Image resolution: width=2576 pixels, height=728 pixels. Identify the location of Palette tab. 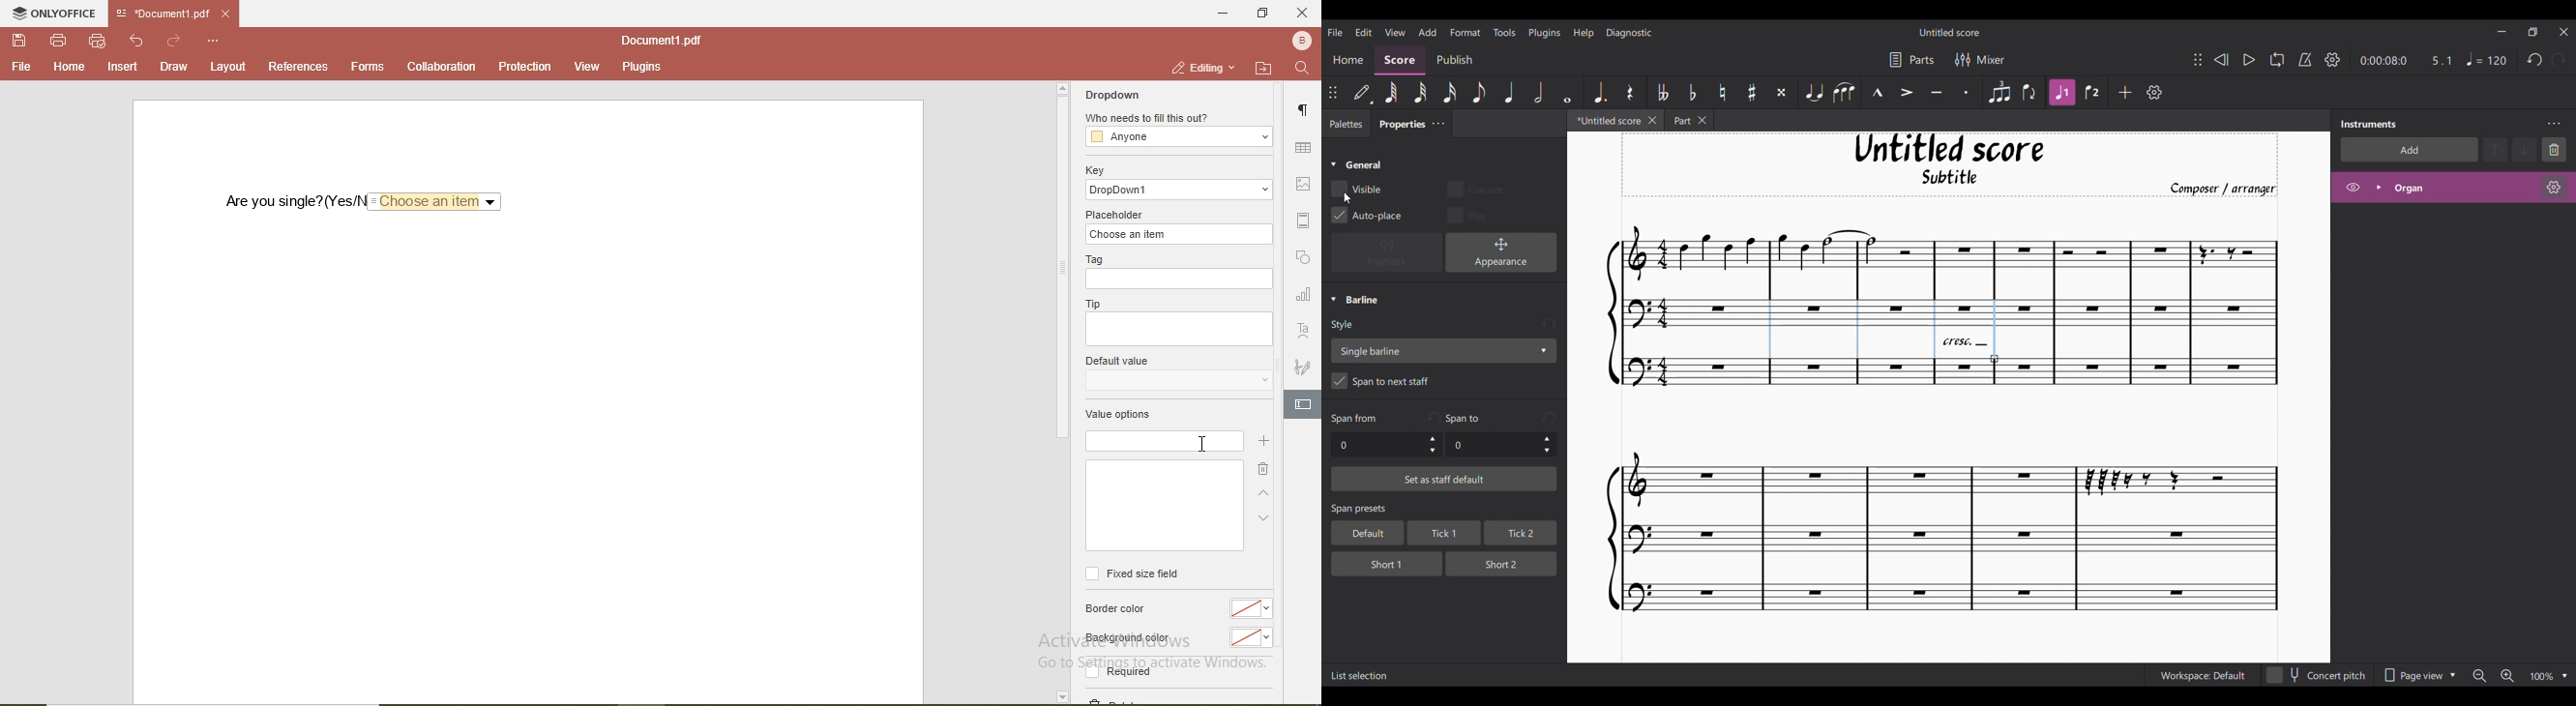
(1344, 124).